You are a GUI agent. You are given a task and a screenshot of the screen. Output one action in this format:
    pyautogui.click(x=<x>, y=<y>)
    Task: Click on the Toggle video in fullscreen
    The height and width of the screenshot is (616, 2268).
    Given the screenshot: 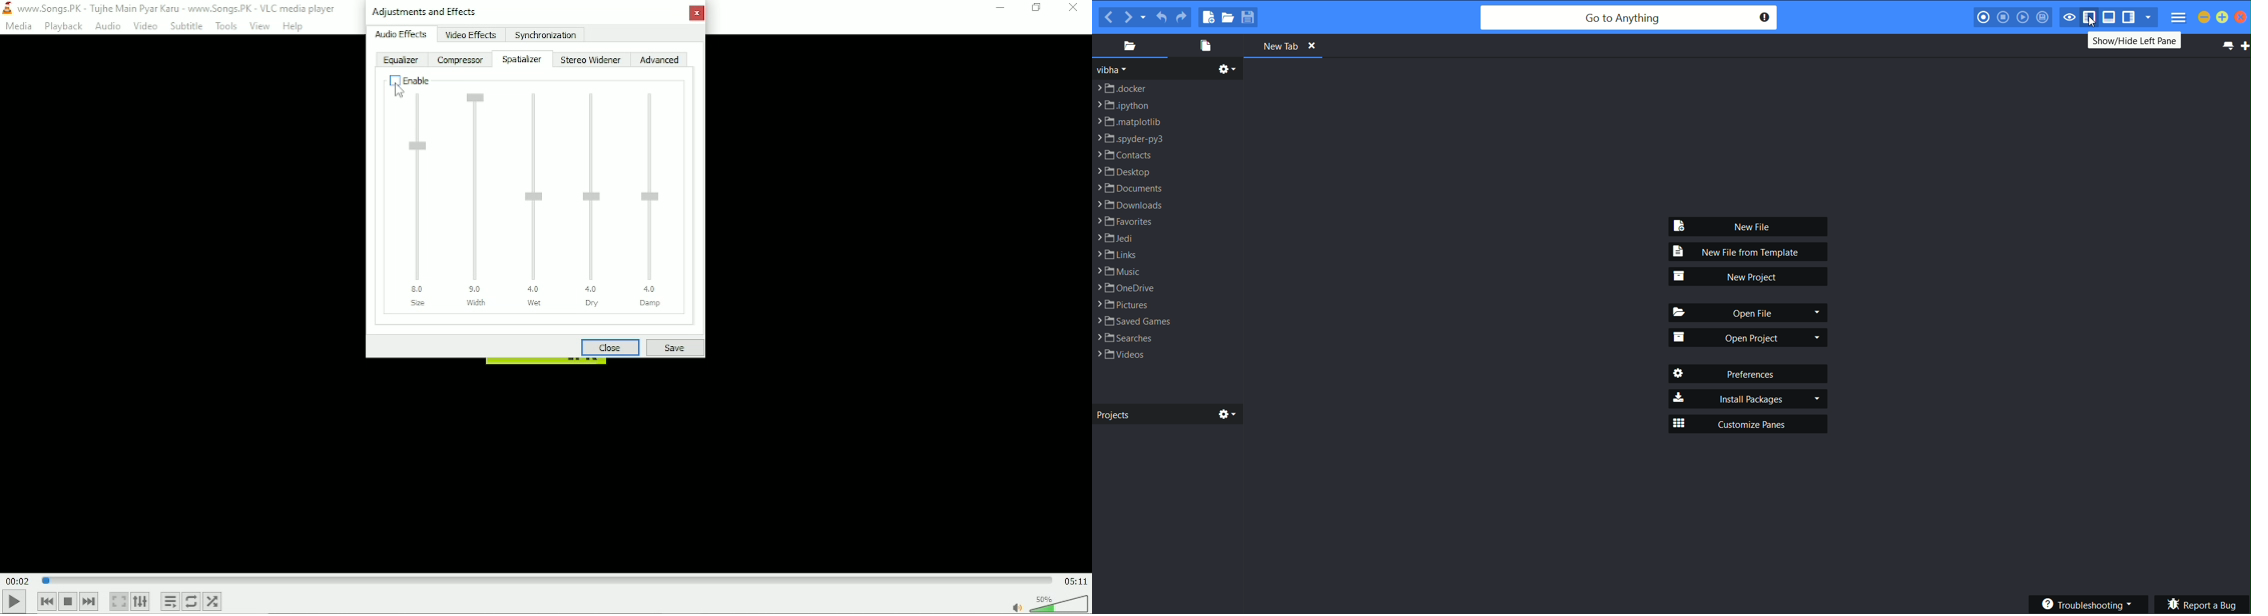 What is the action you would take?
    pyautogui.click(x=118, y=602)
    